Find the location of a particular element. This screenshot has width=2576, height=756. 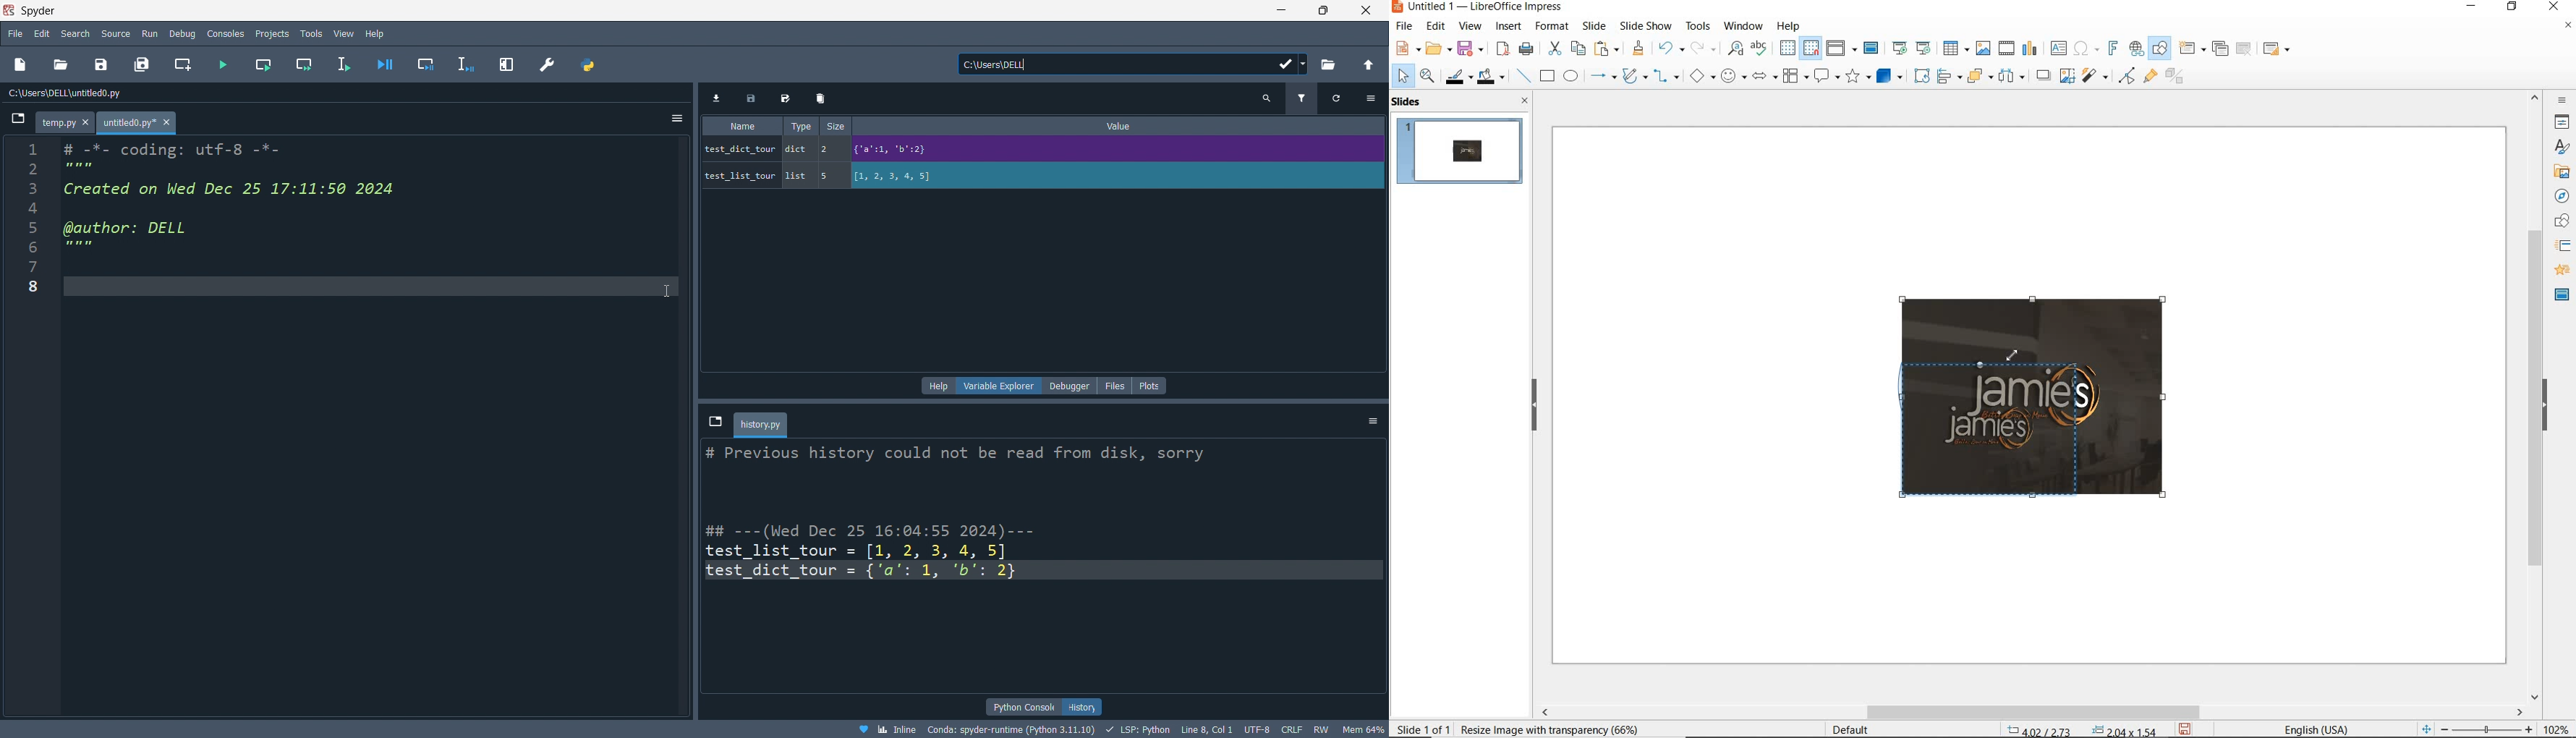

minimize is located at coordinates (2473, 8).